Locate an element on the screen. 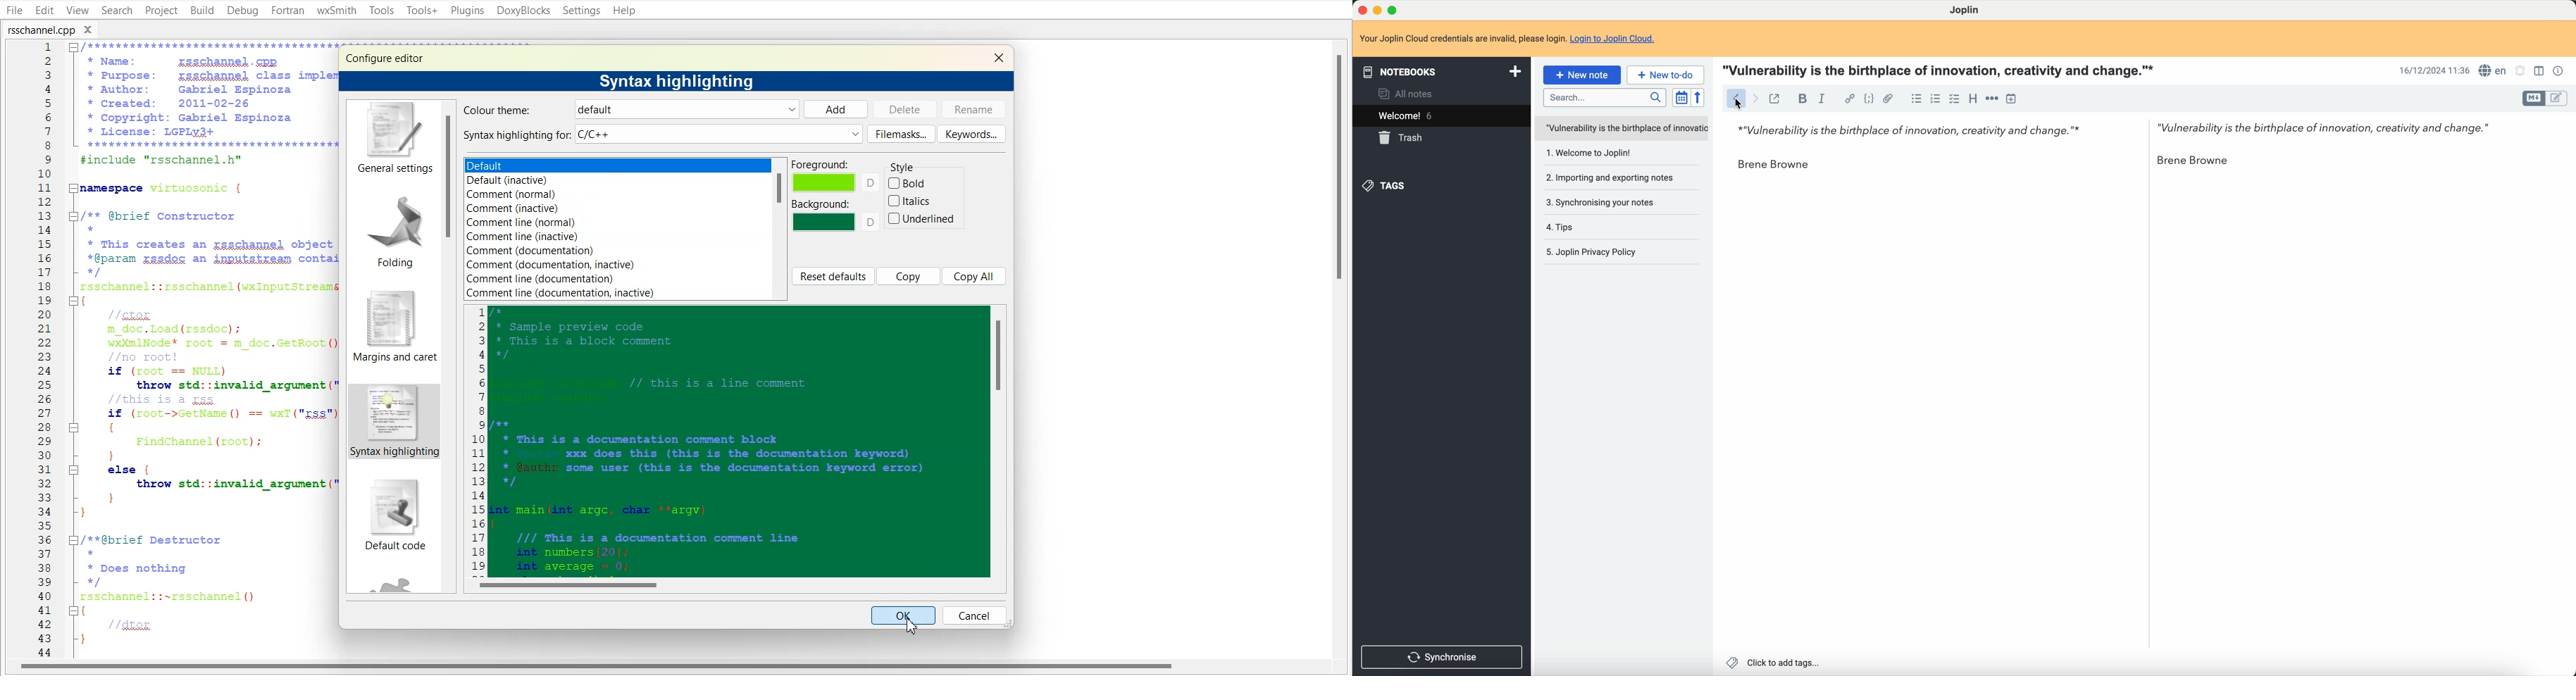 The width and height of the screenshot is (2576, 700). Build is located at coordinates (201, 10).